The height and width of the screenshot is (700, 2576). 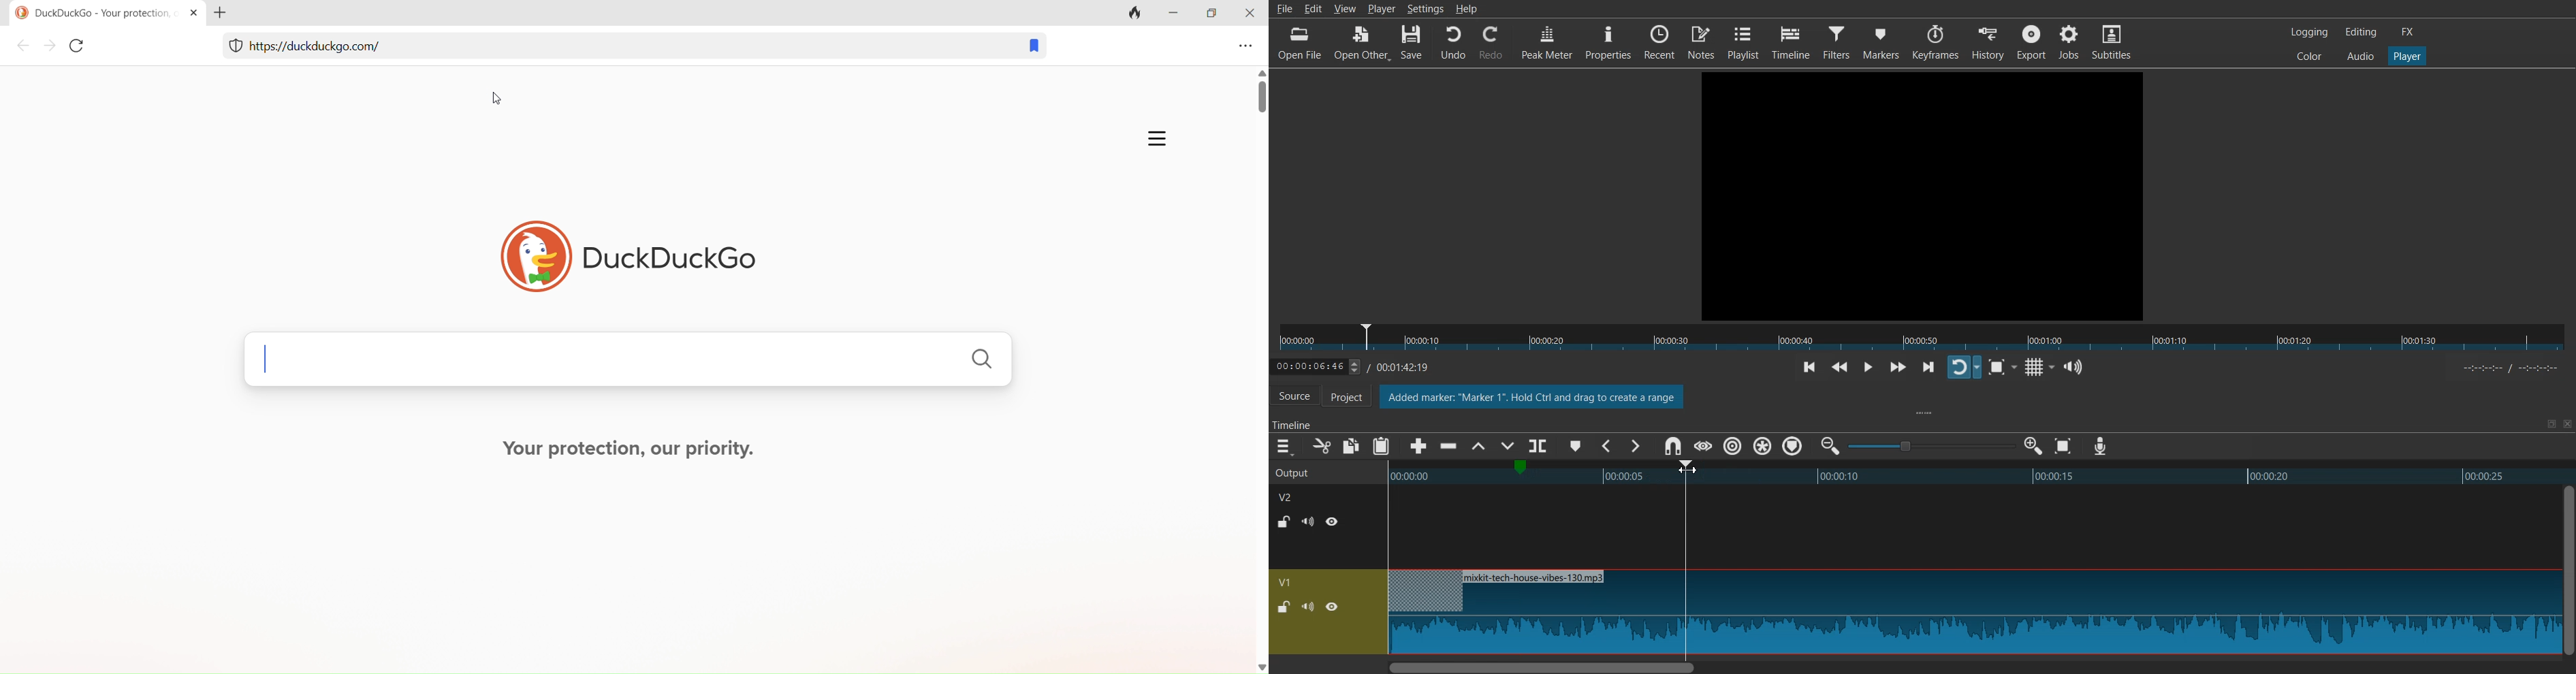 I want to click on Playlist, so click(x=1743, y=42).